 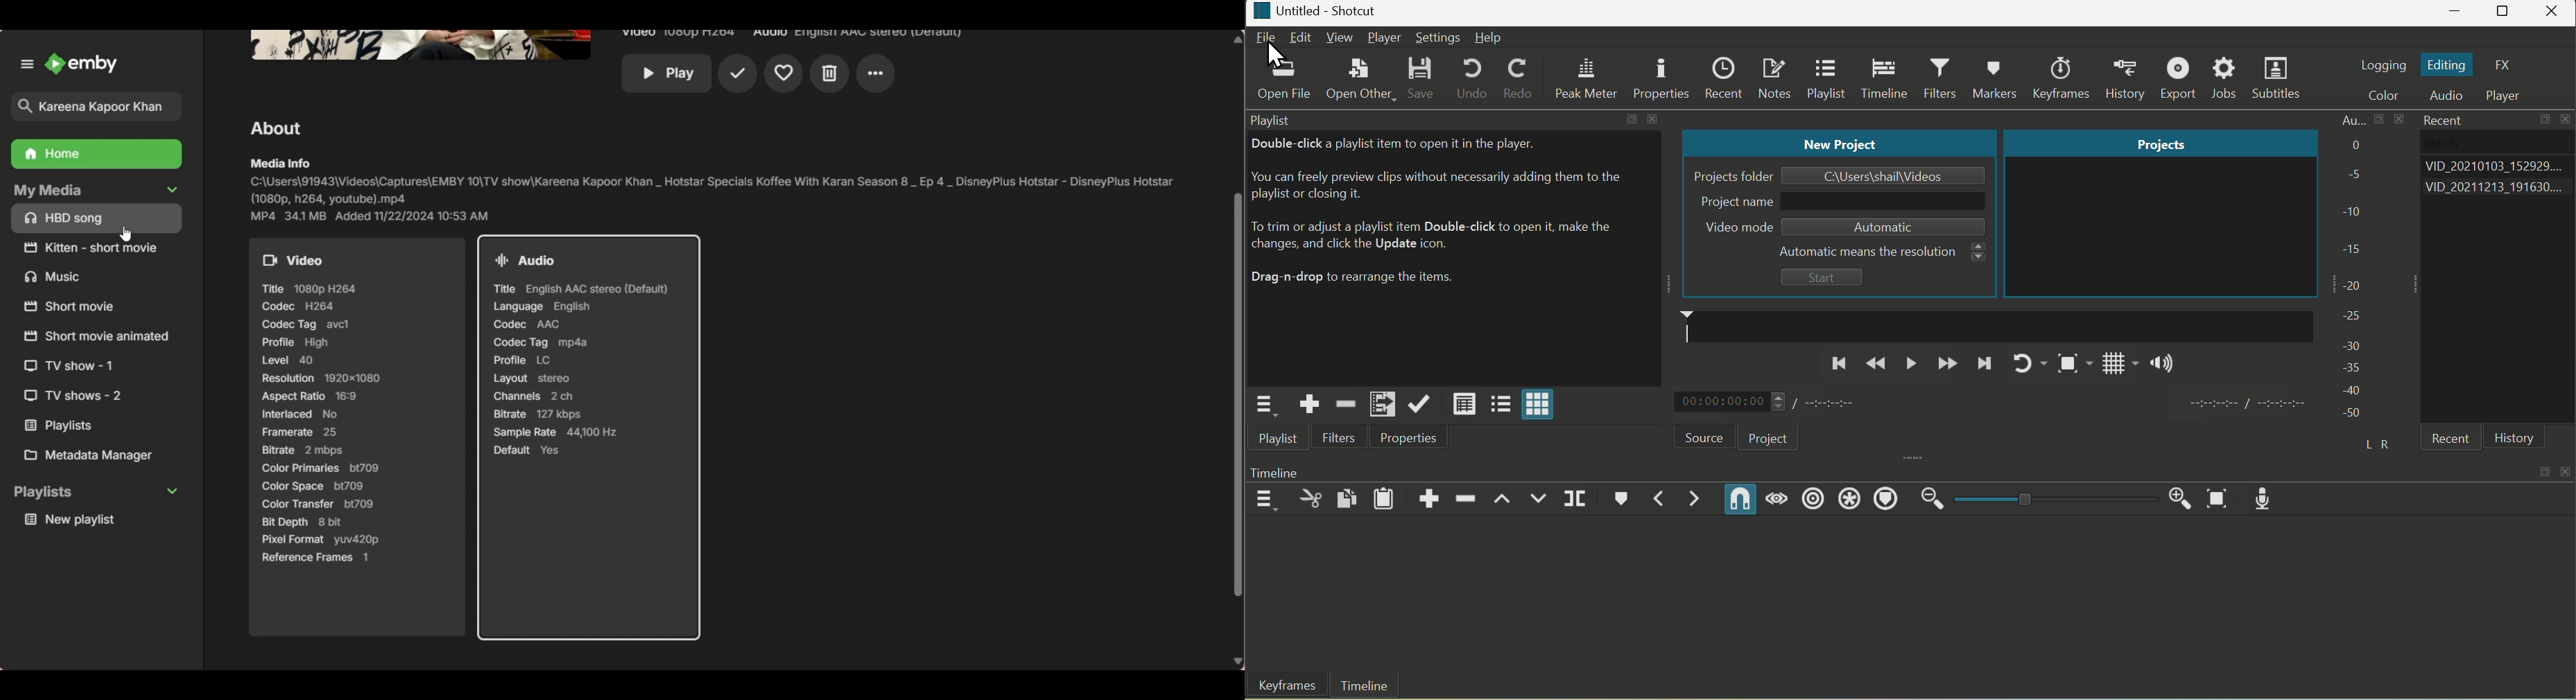 What do you see at coordinates (2447, 65) in the screenshot?
I see `Editing` at bounding box center [2447, 65].